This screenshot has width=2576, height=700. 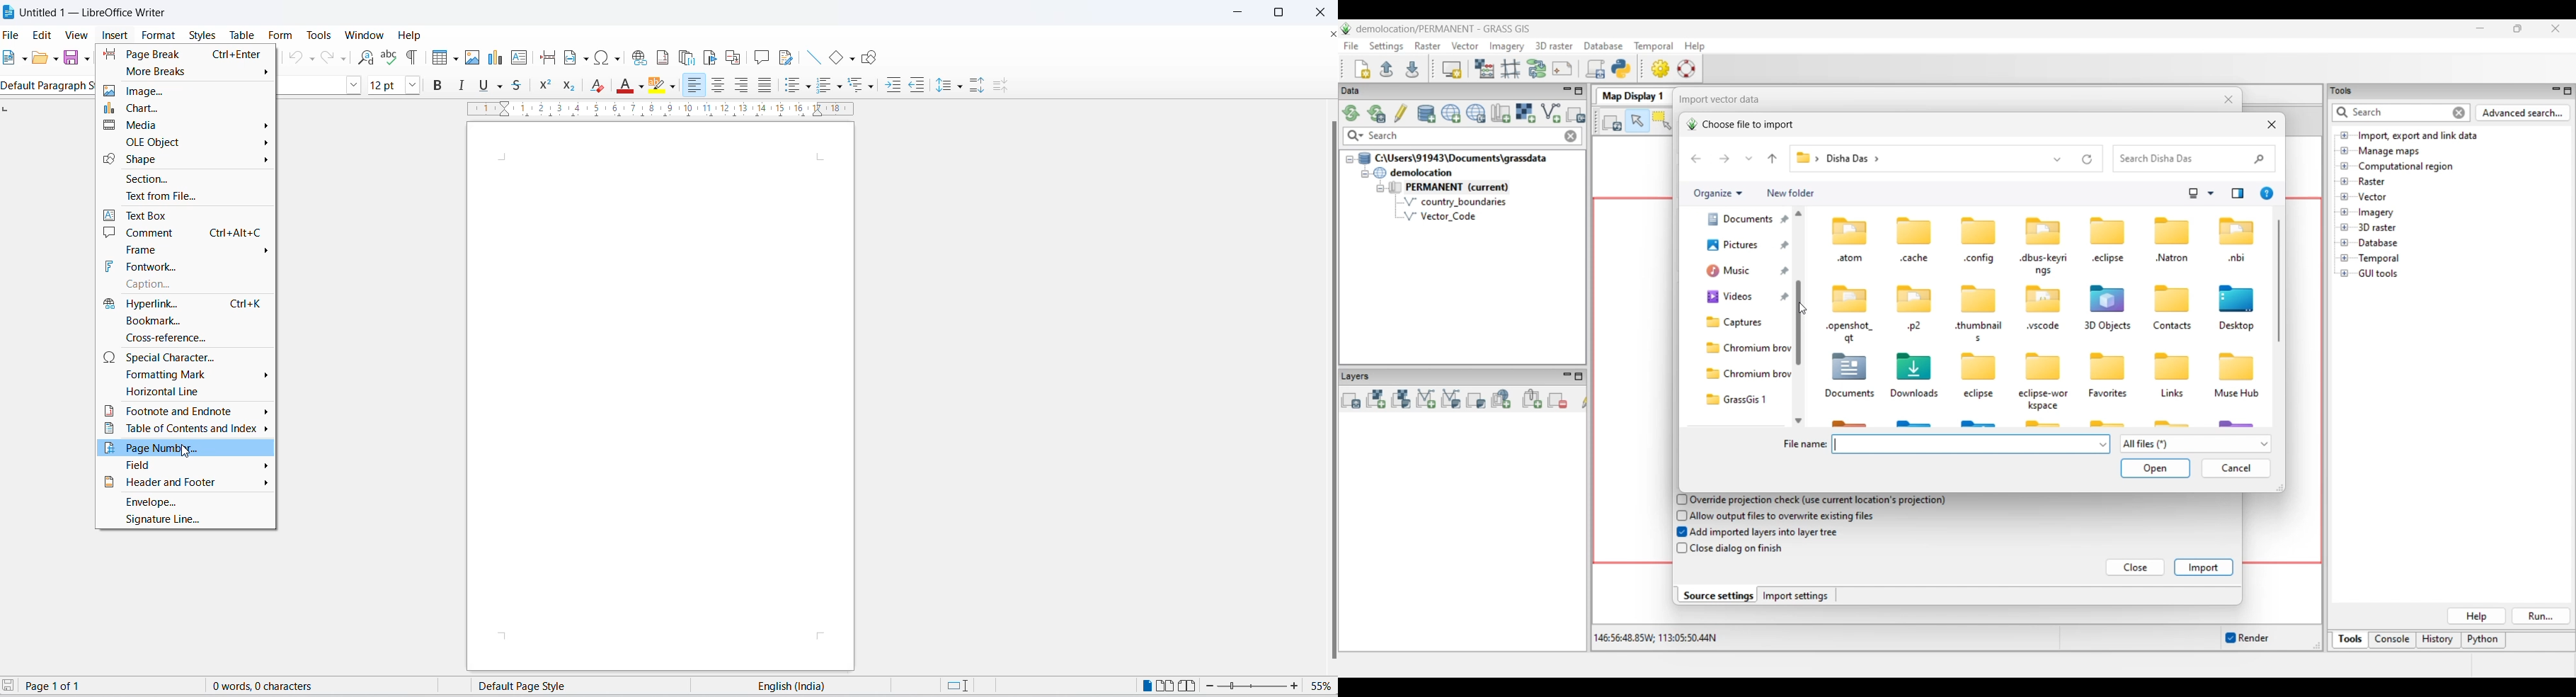 What do you see at coordinates (363, 35) in the screenshot?
I see `window` at bounding box center [363, 35].